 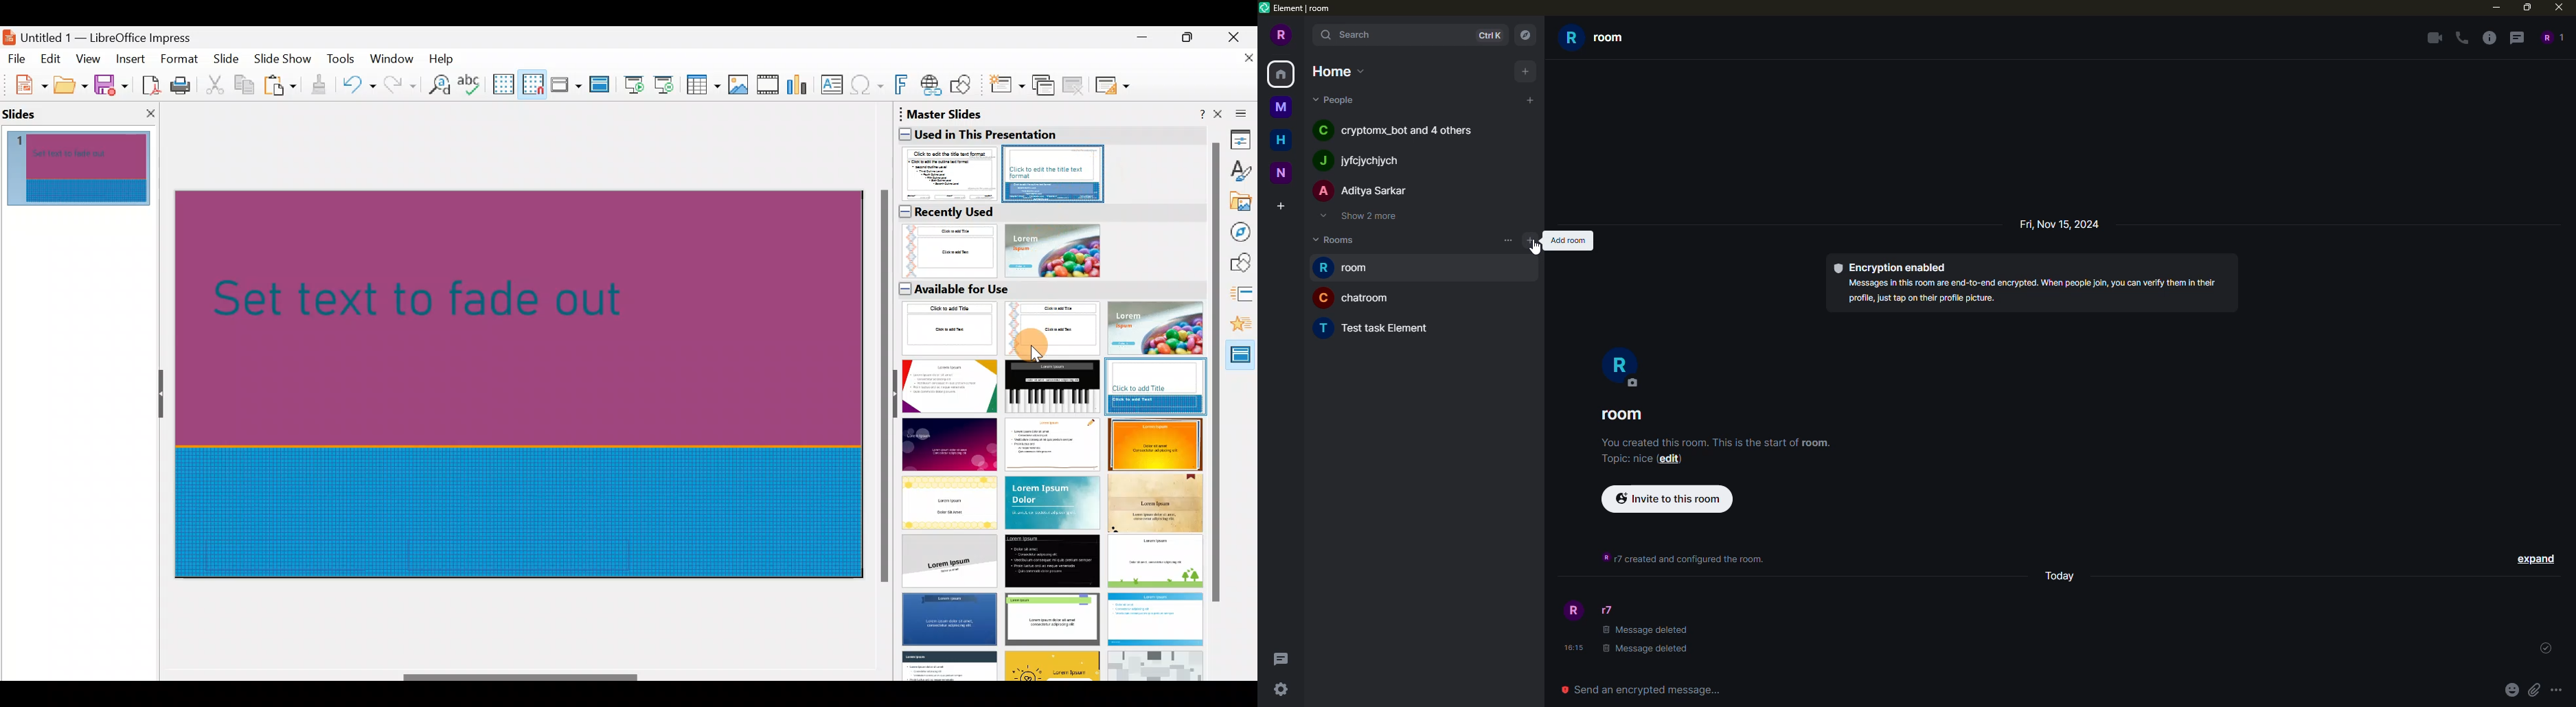 What do you see at coordinates (1365, 216) in the screenshot?
I see `show 2 more` at bounding box center [1365, 216].